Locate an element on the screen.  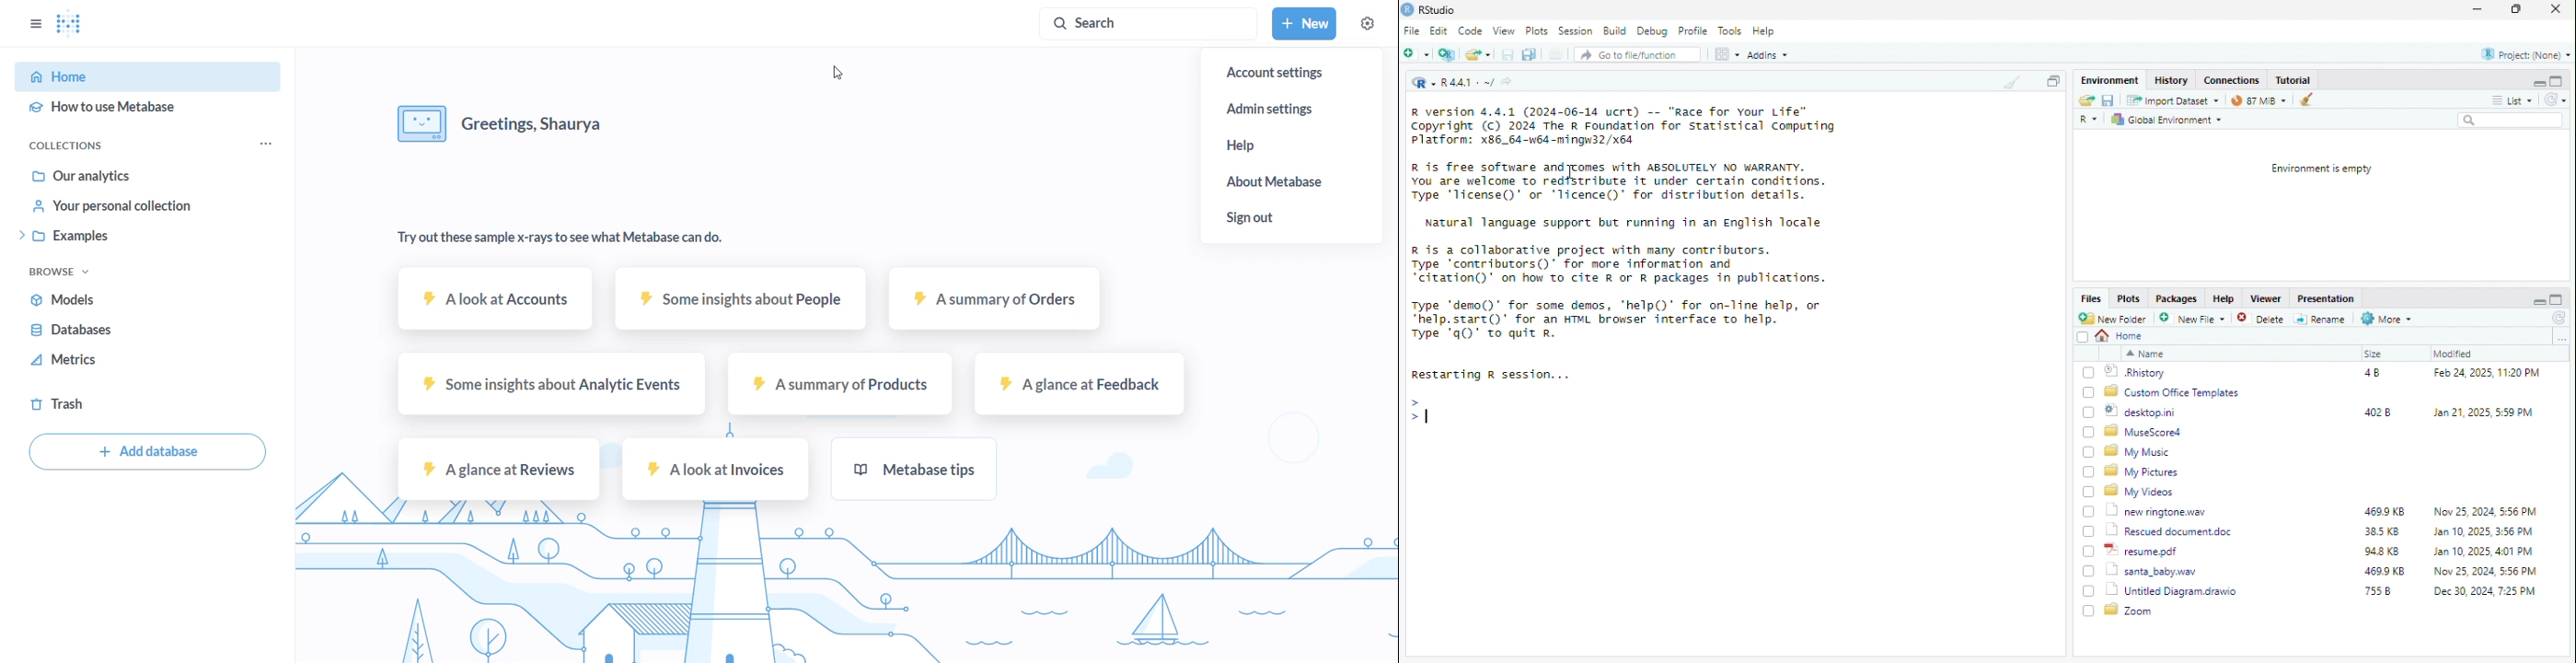
R is a collaborative project with many contributors.
Type ‘contributors()* for more information and
“citation()' on how to cite R or R packages in publications. is located at coordinates (1619, 265).